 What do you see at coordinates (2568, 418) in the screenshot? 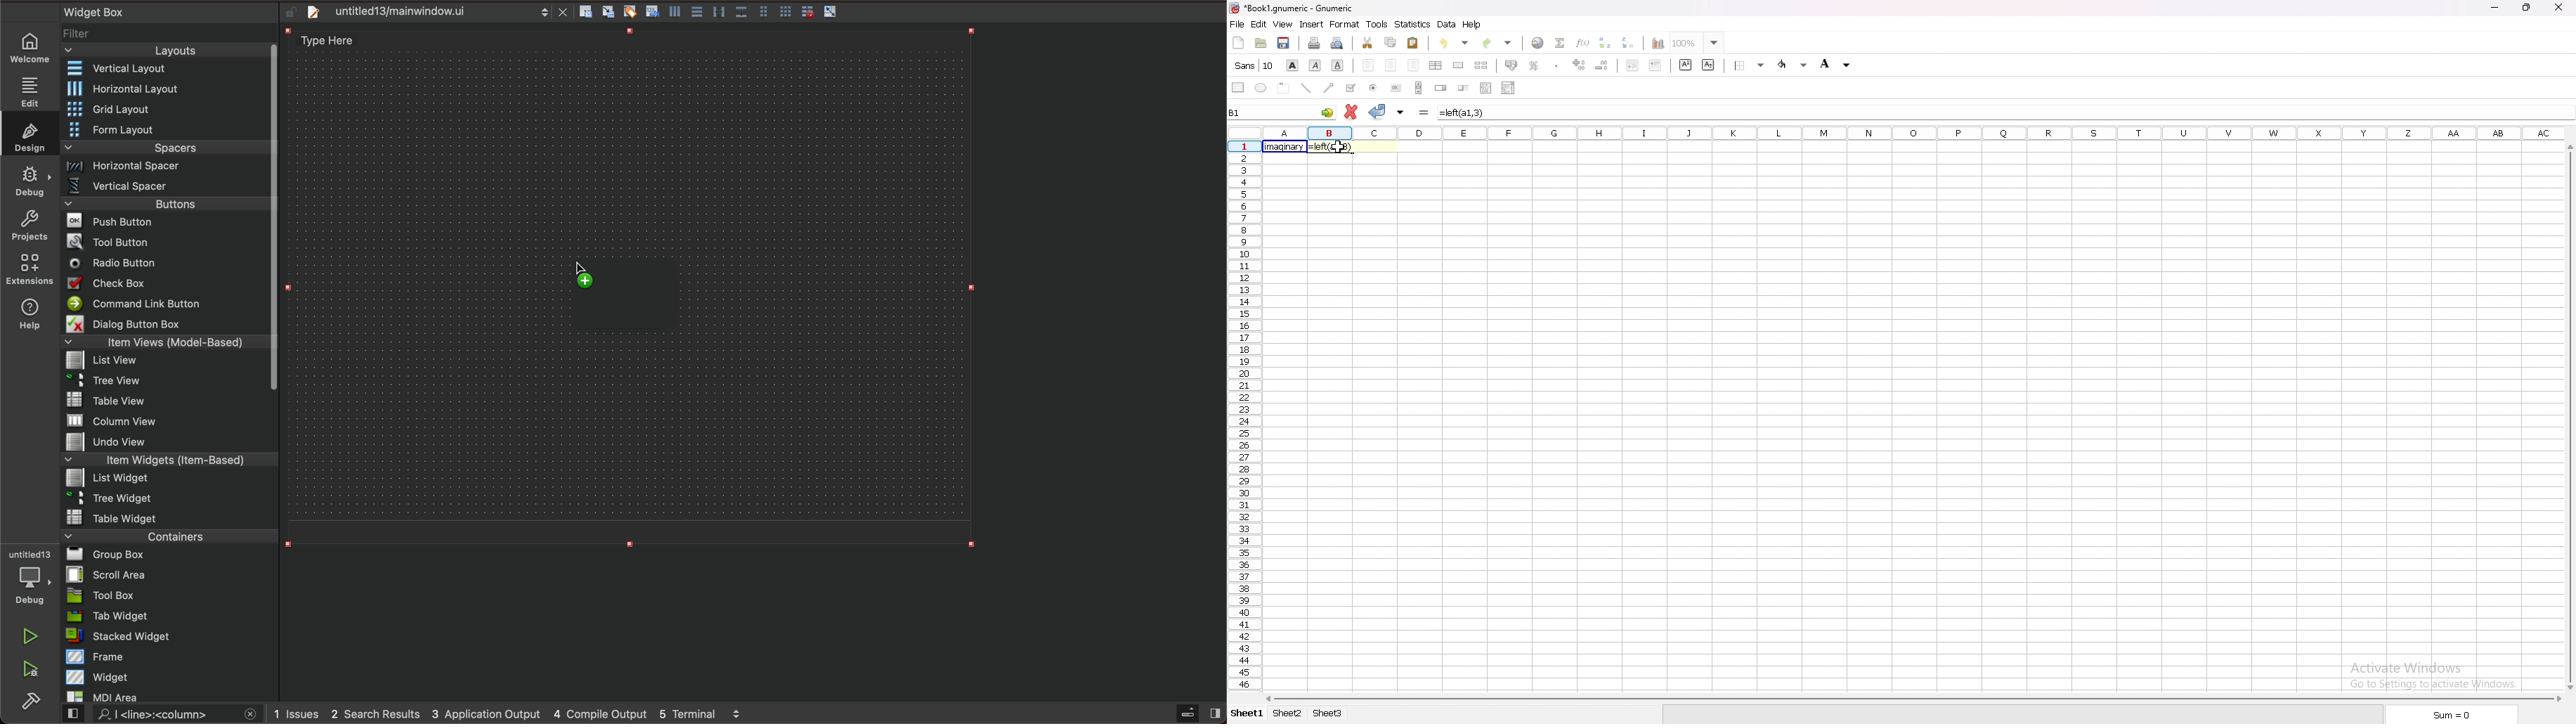
I see `scroll bar` at bounding box center [2568, 418].